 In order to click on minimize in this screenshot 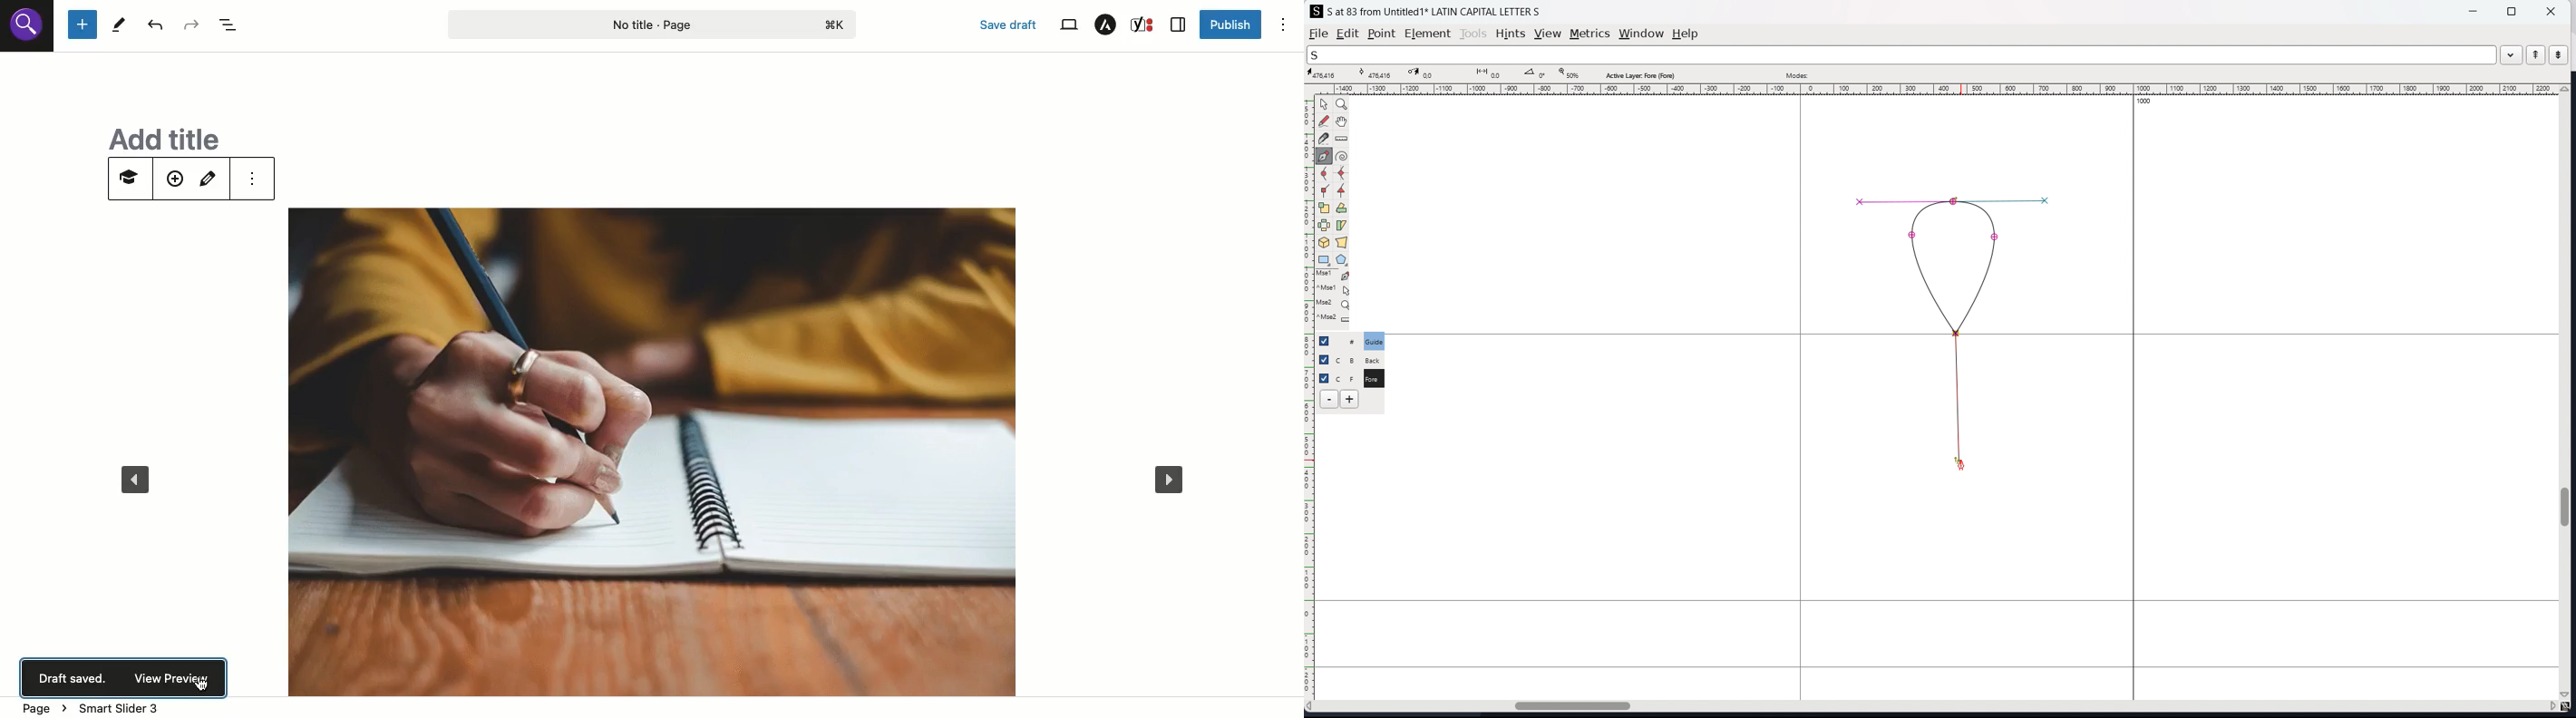, I will do `click(2475, 10)`.